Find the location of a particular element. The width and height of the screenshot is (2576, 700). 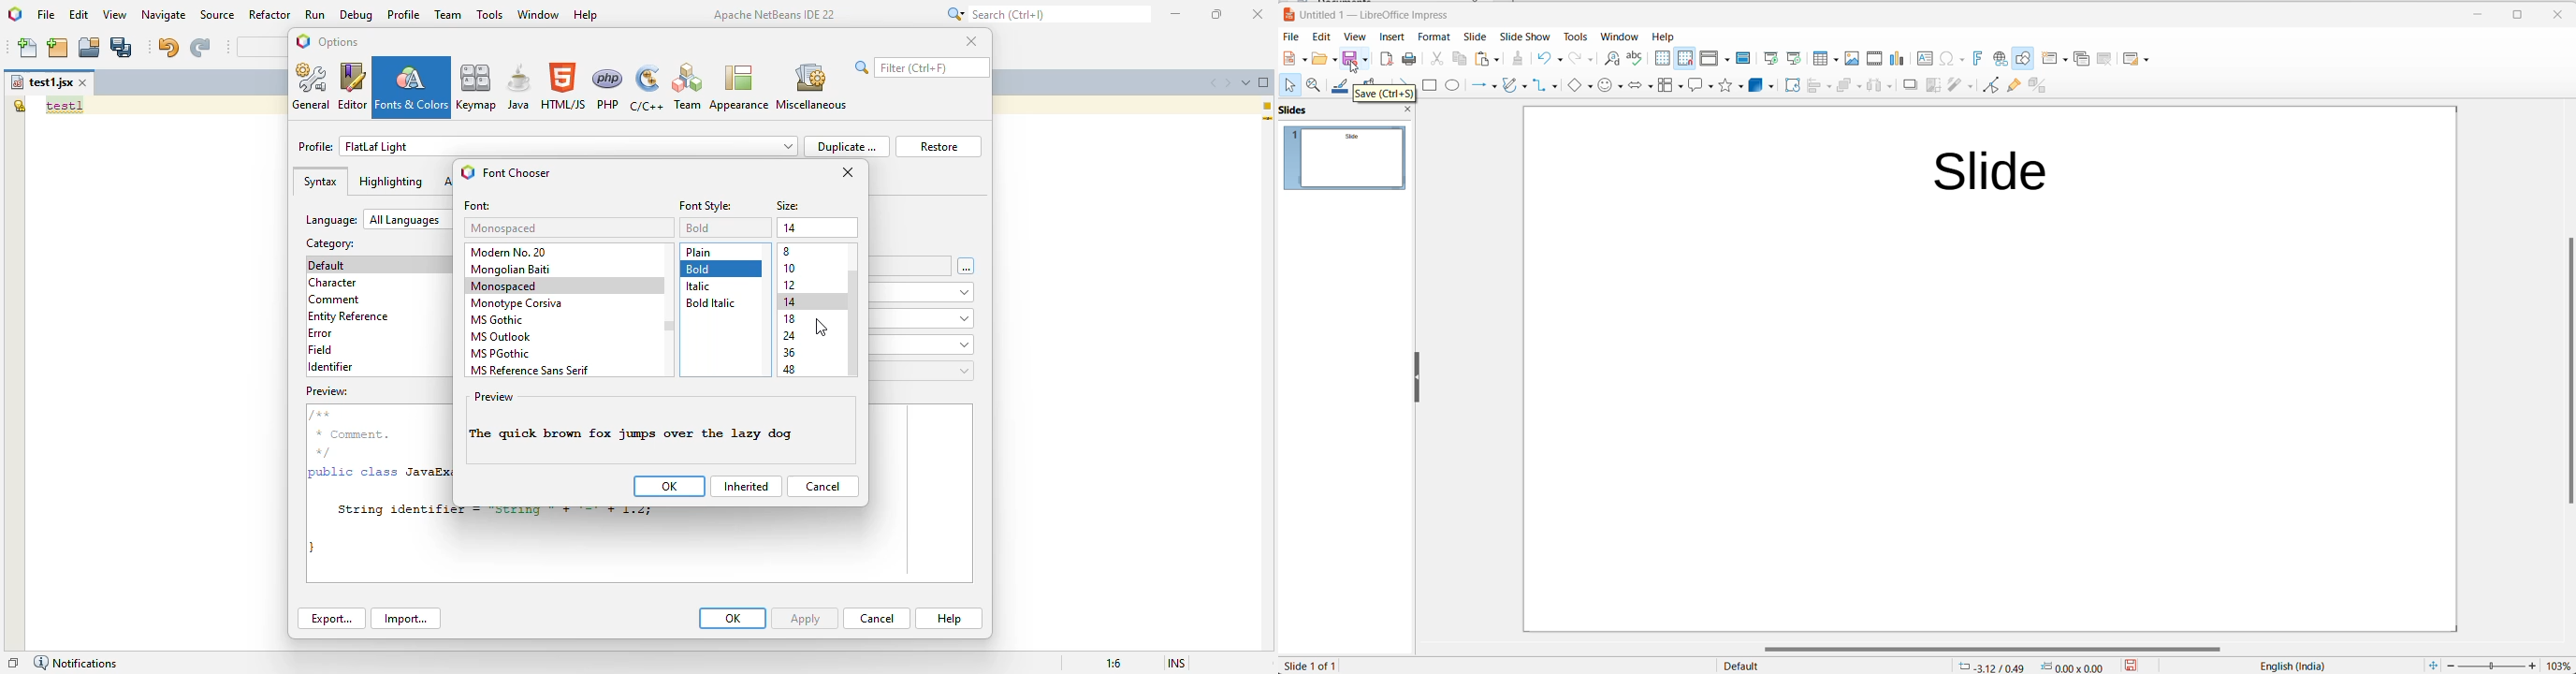

maximize is located at coordinates (2512, 17).